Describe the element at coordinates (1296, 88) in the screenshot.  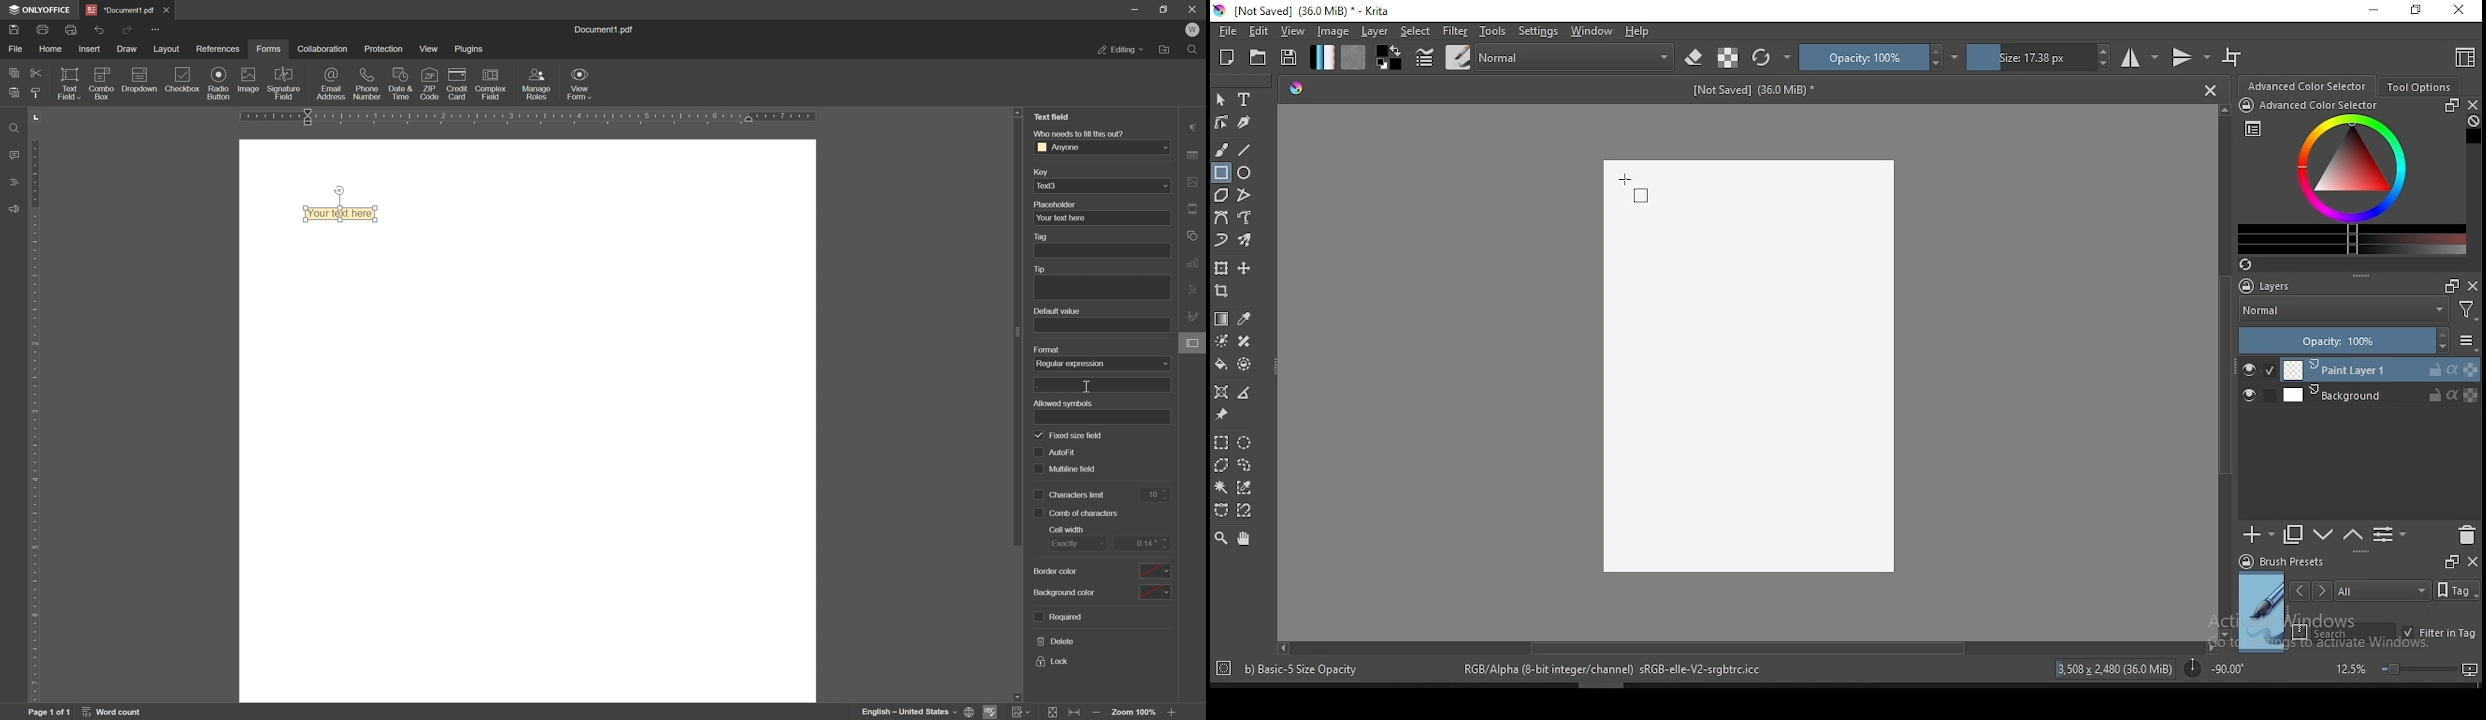
I see `Hue` at that location.